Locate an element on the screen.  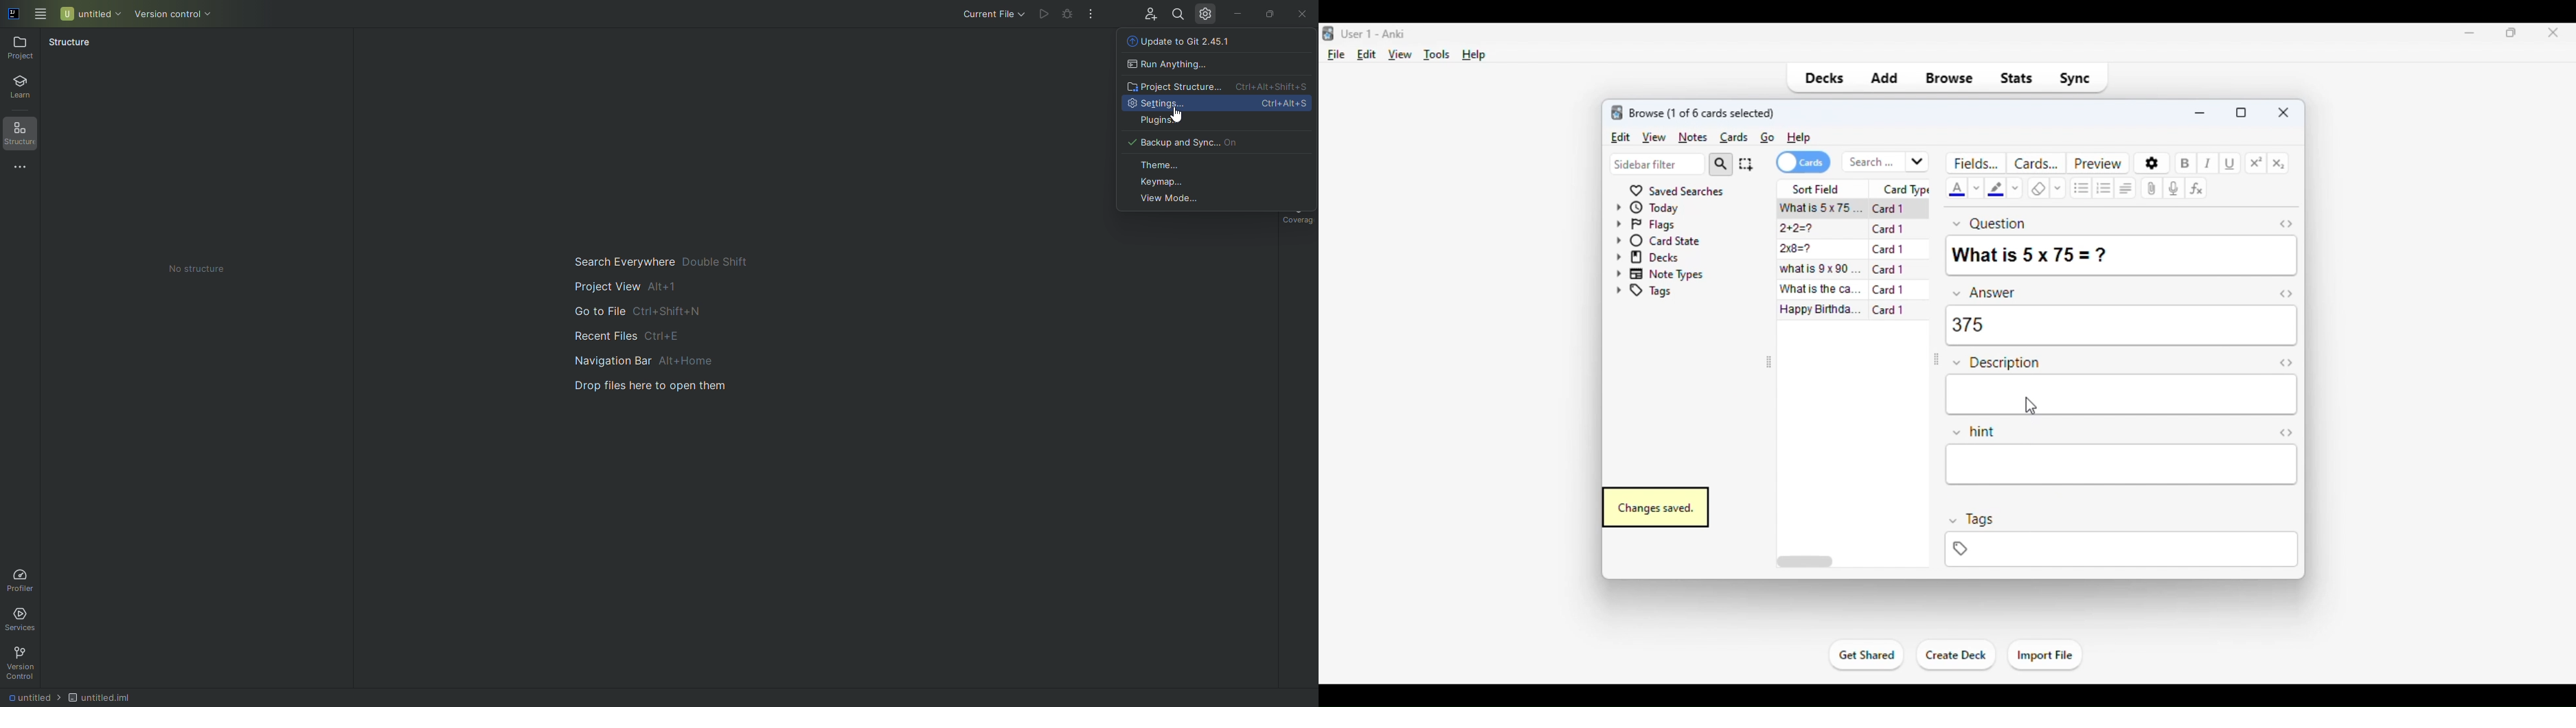
edit is located at coordinates (1367, 54).